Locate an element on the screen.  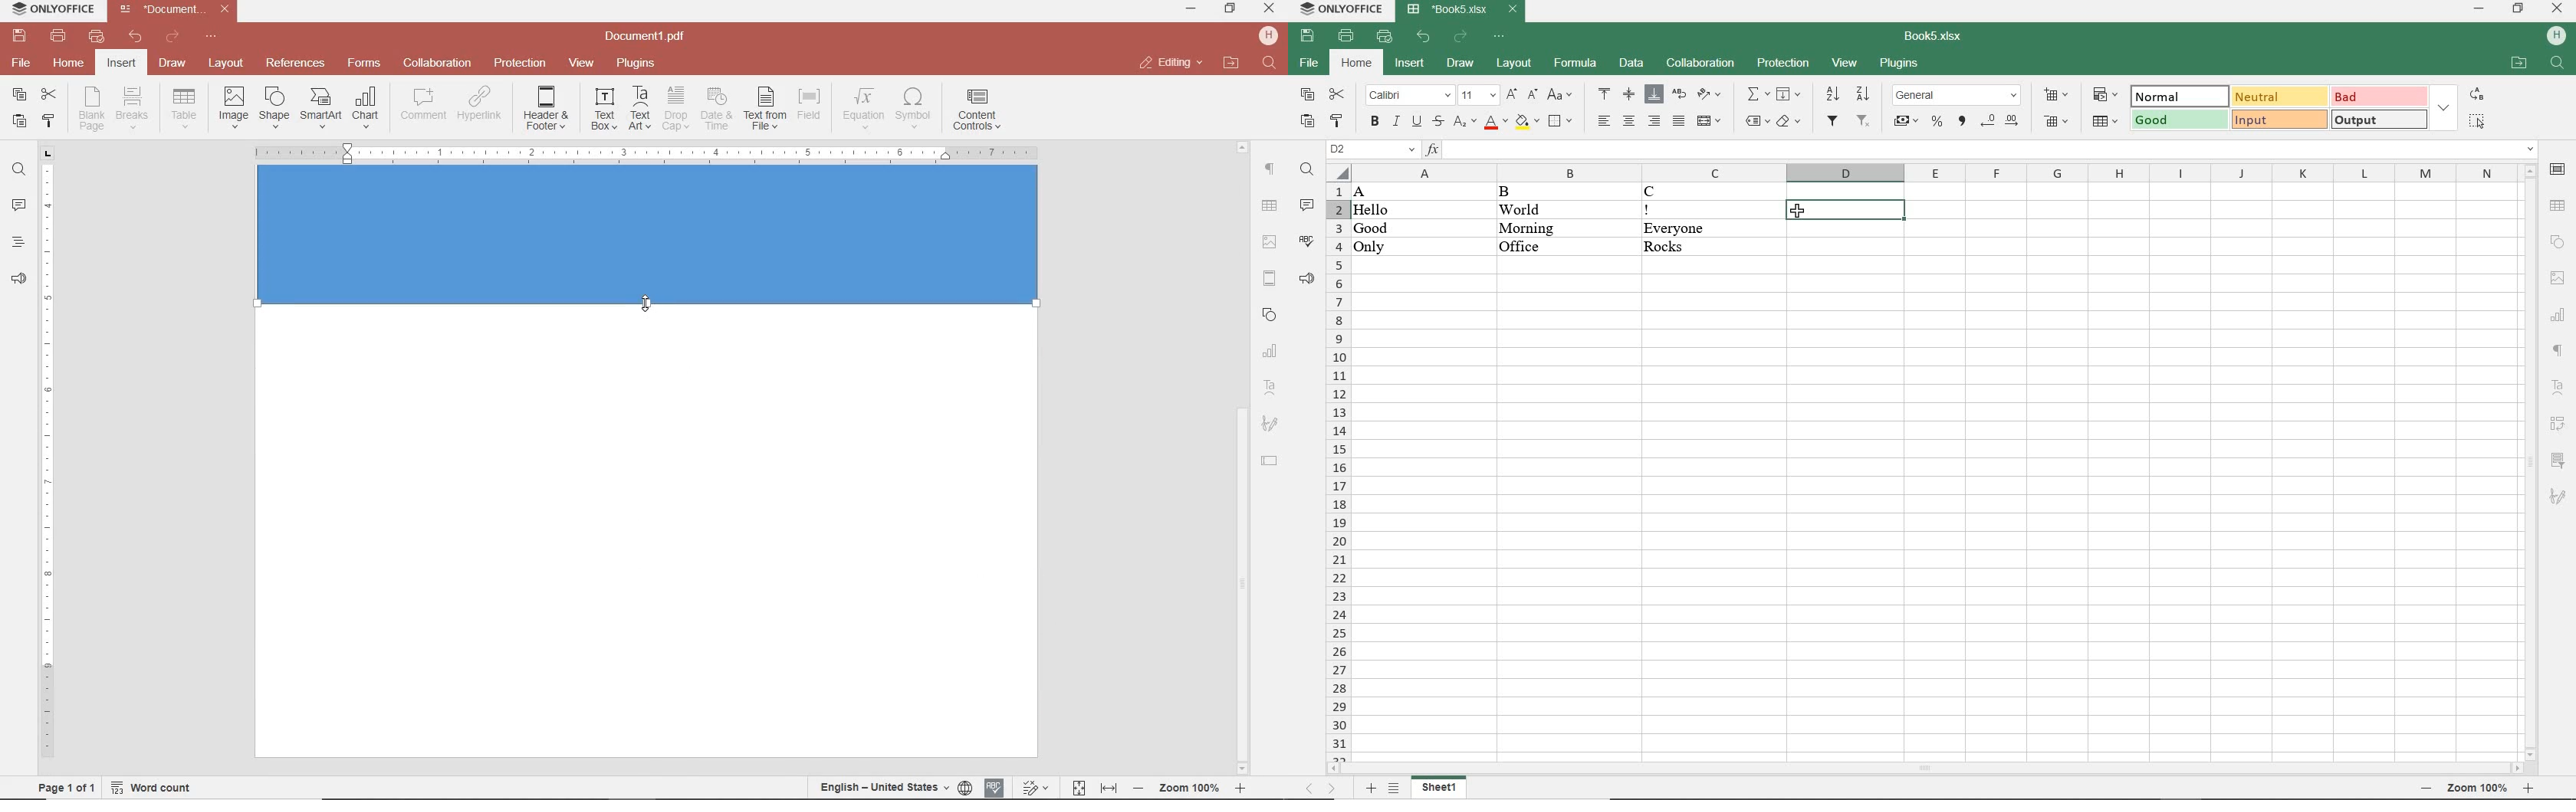
file is located at coordinates (1309, 64).